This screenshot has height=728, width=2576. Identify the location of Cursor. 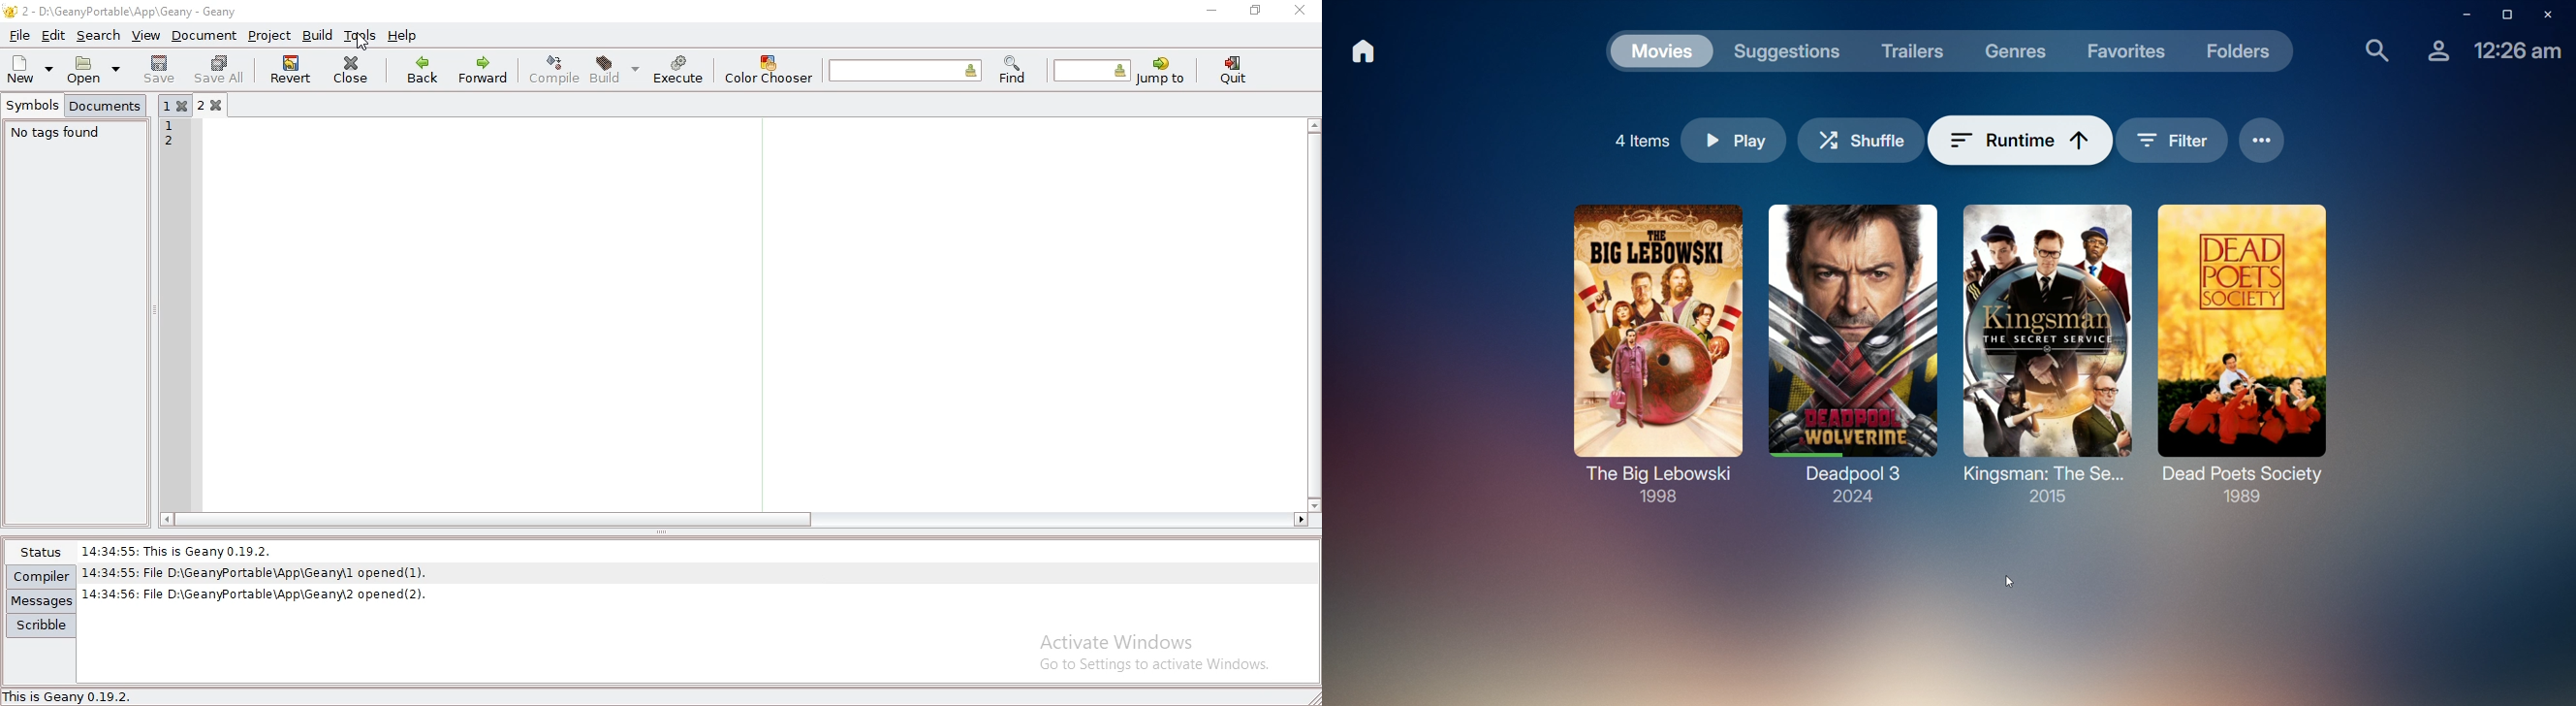
(2006, 579).